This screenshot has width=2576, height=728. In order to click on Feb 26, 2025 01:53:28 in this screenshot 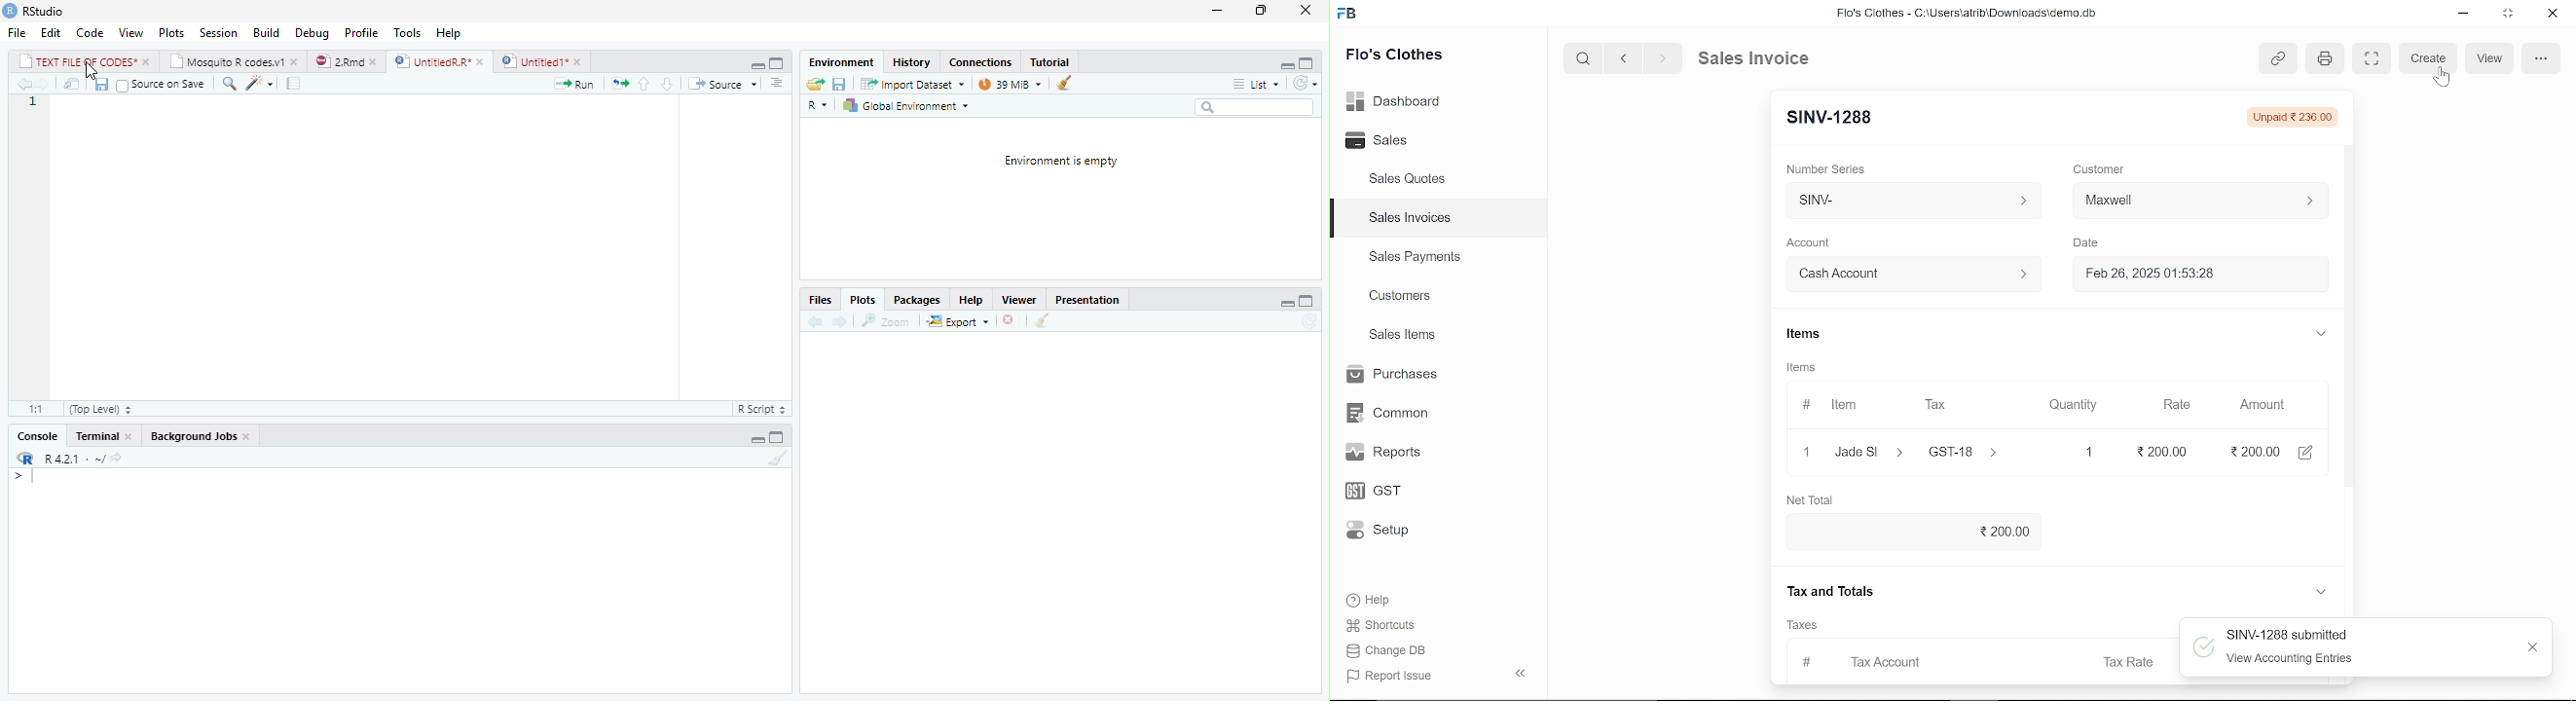, I will do `click(2177, 275)`.